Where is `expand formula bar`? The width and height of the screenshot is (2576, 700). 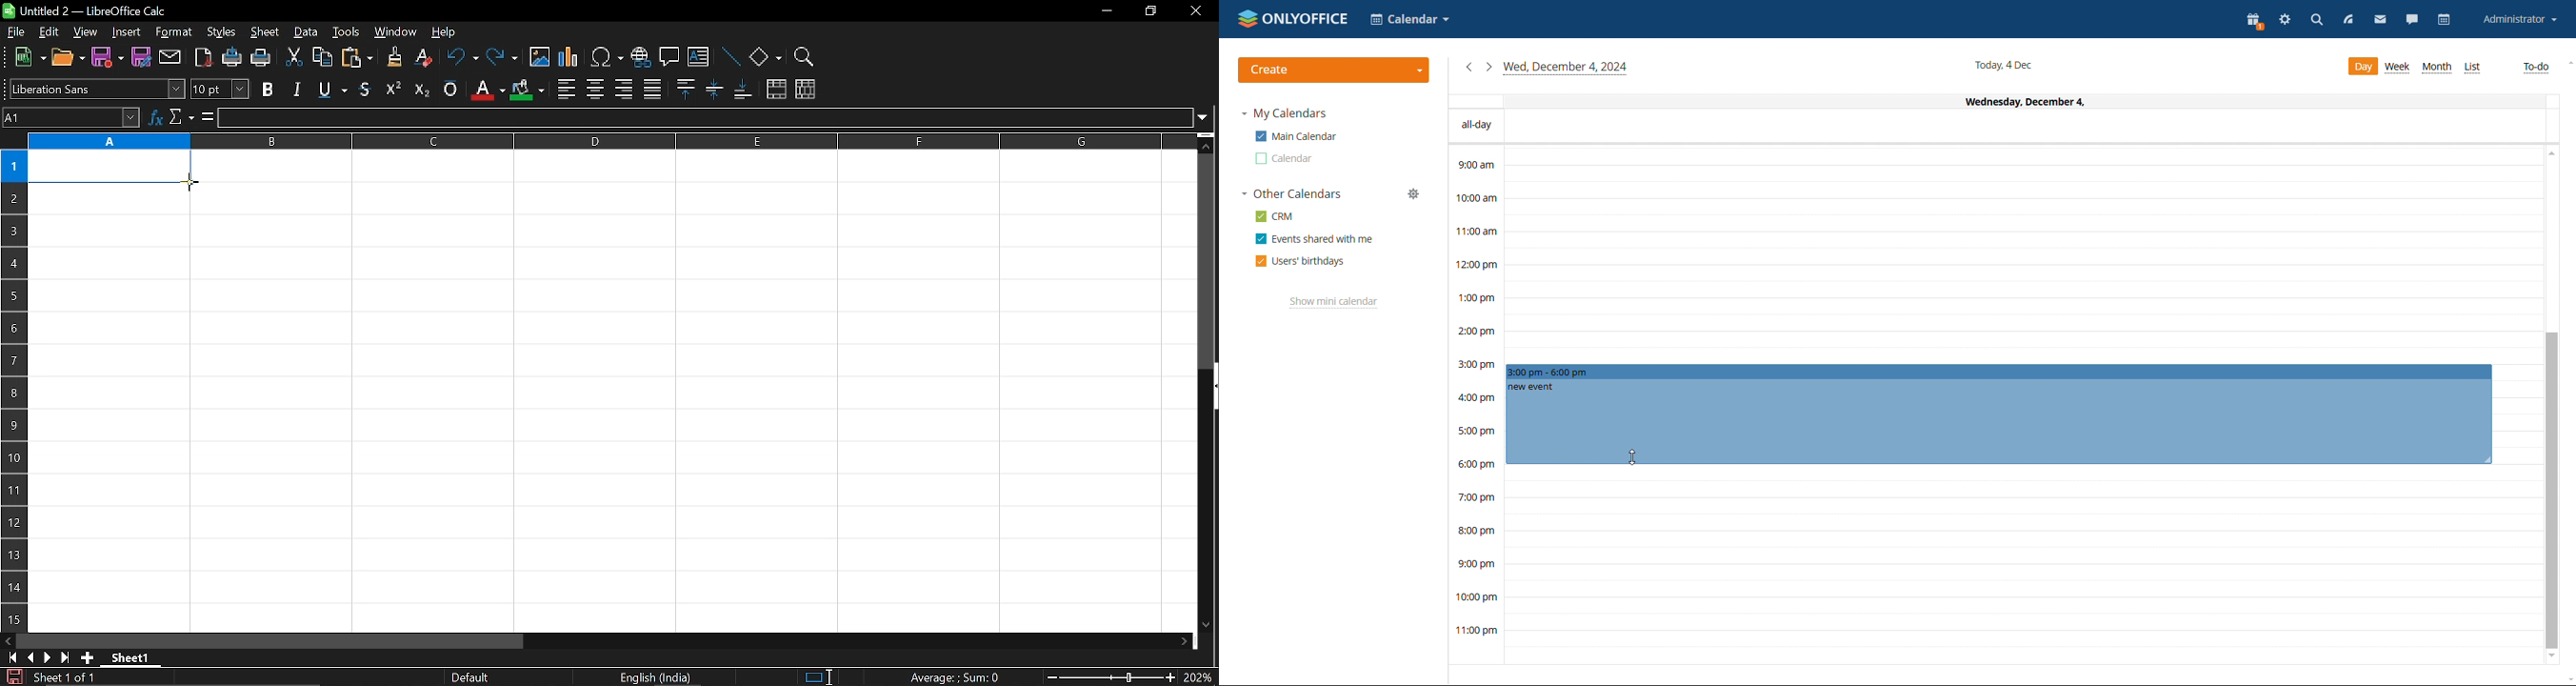 expand formula bar is located at coordinates (1206, 117).